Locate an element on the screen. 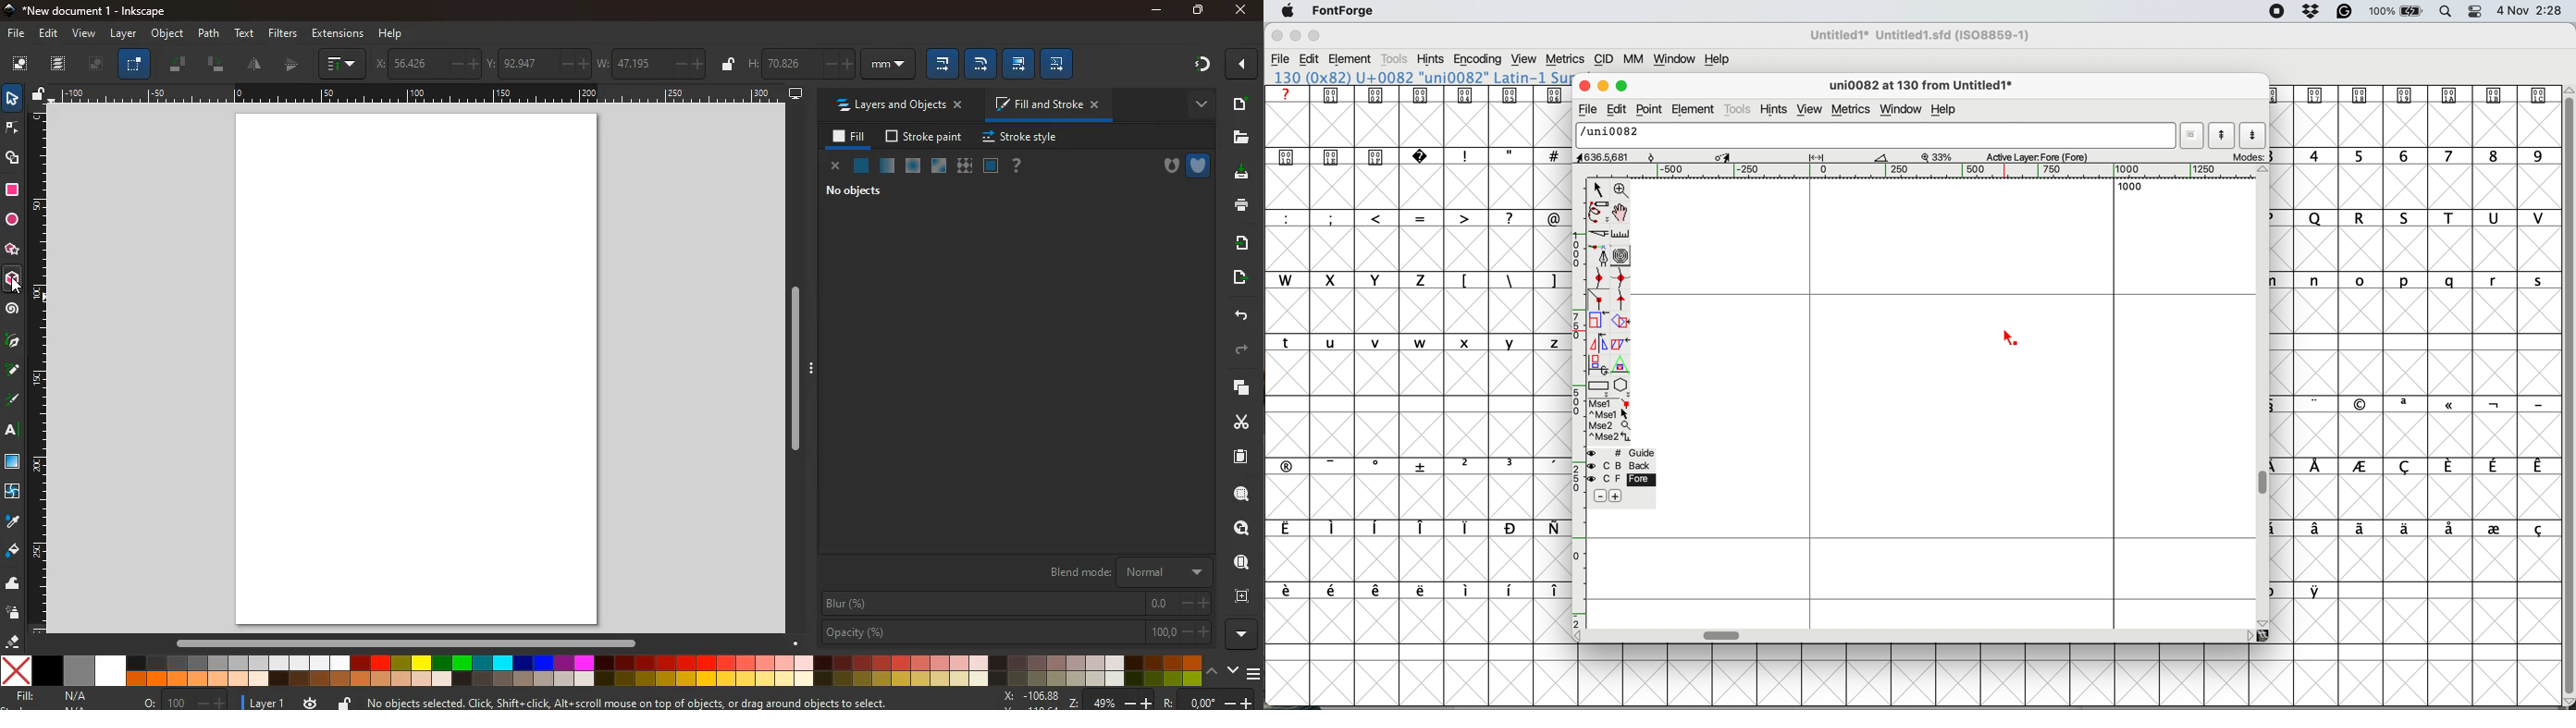  forward is located at coordinates (1247, 350).